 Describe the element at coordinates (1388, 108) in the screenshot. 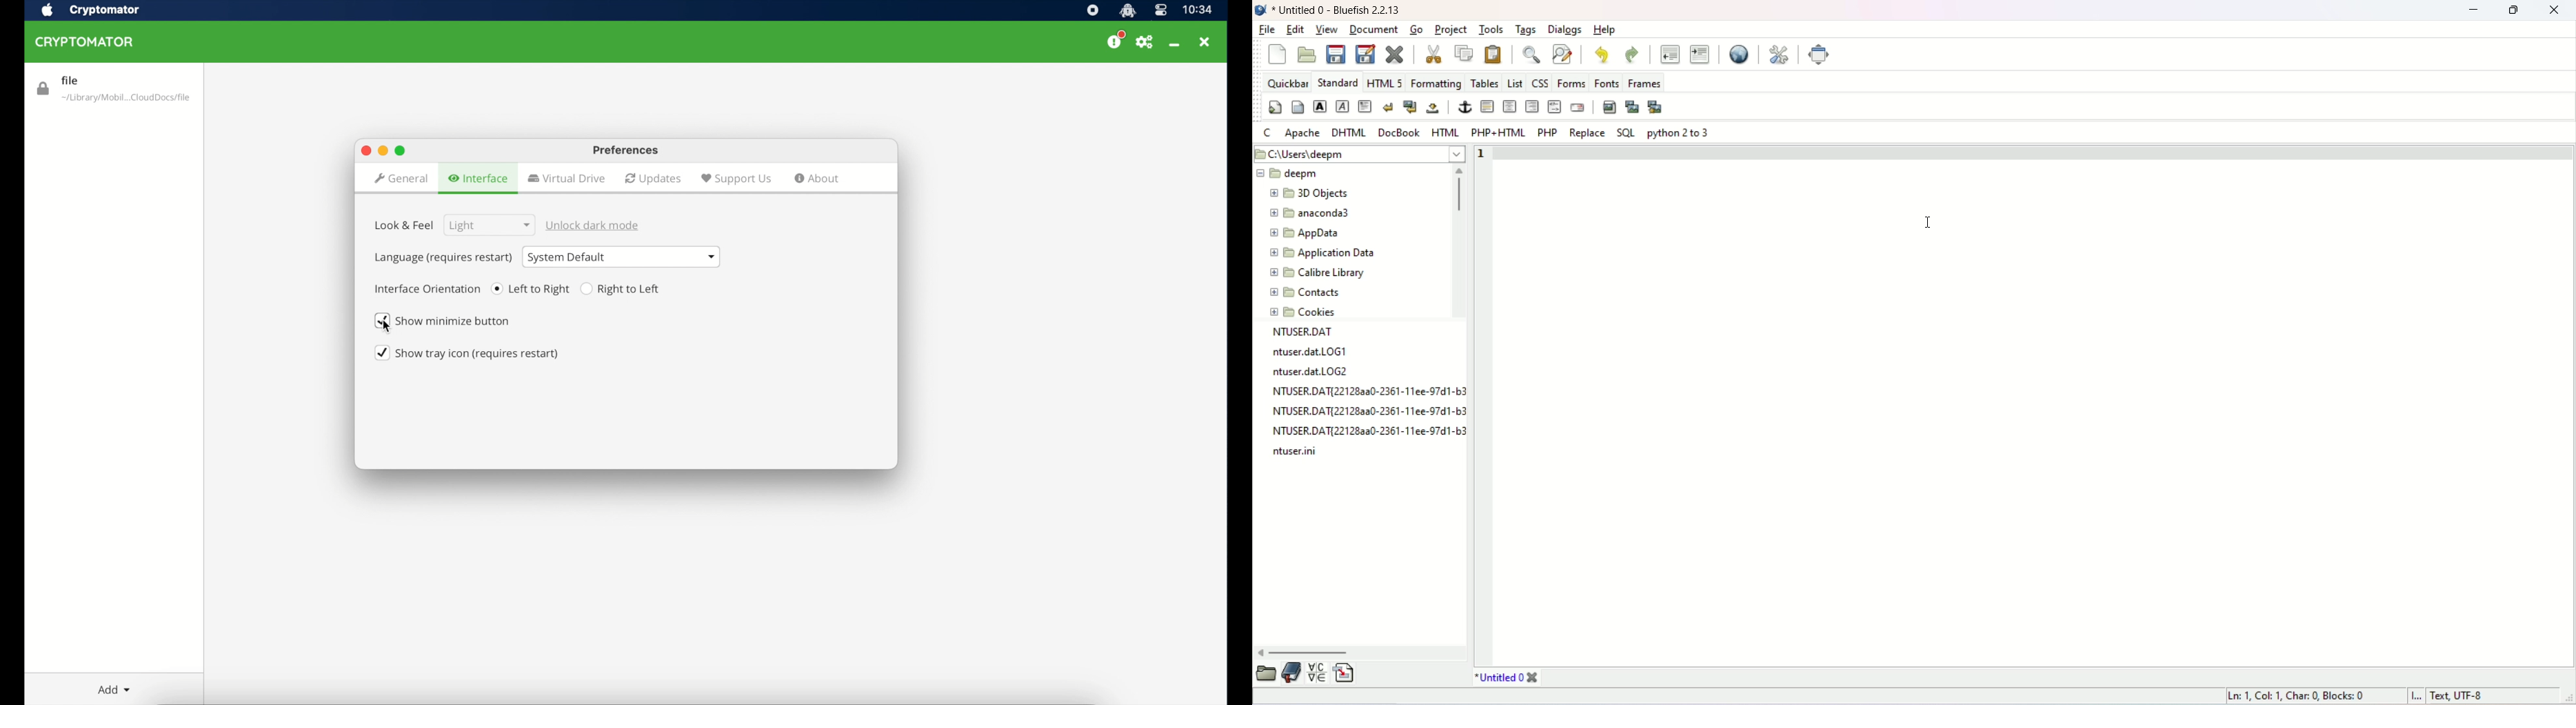

I see `break` at that location.